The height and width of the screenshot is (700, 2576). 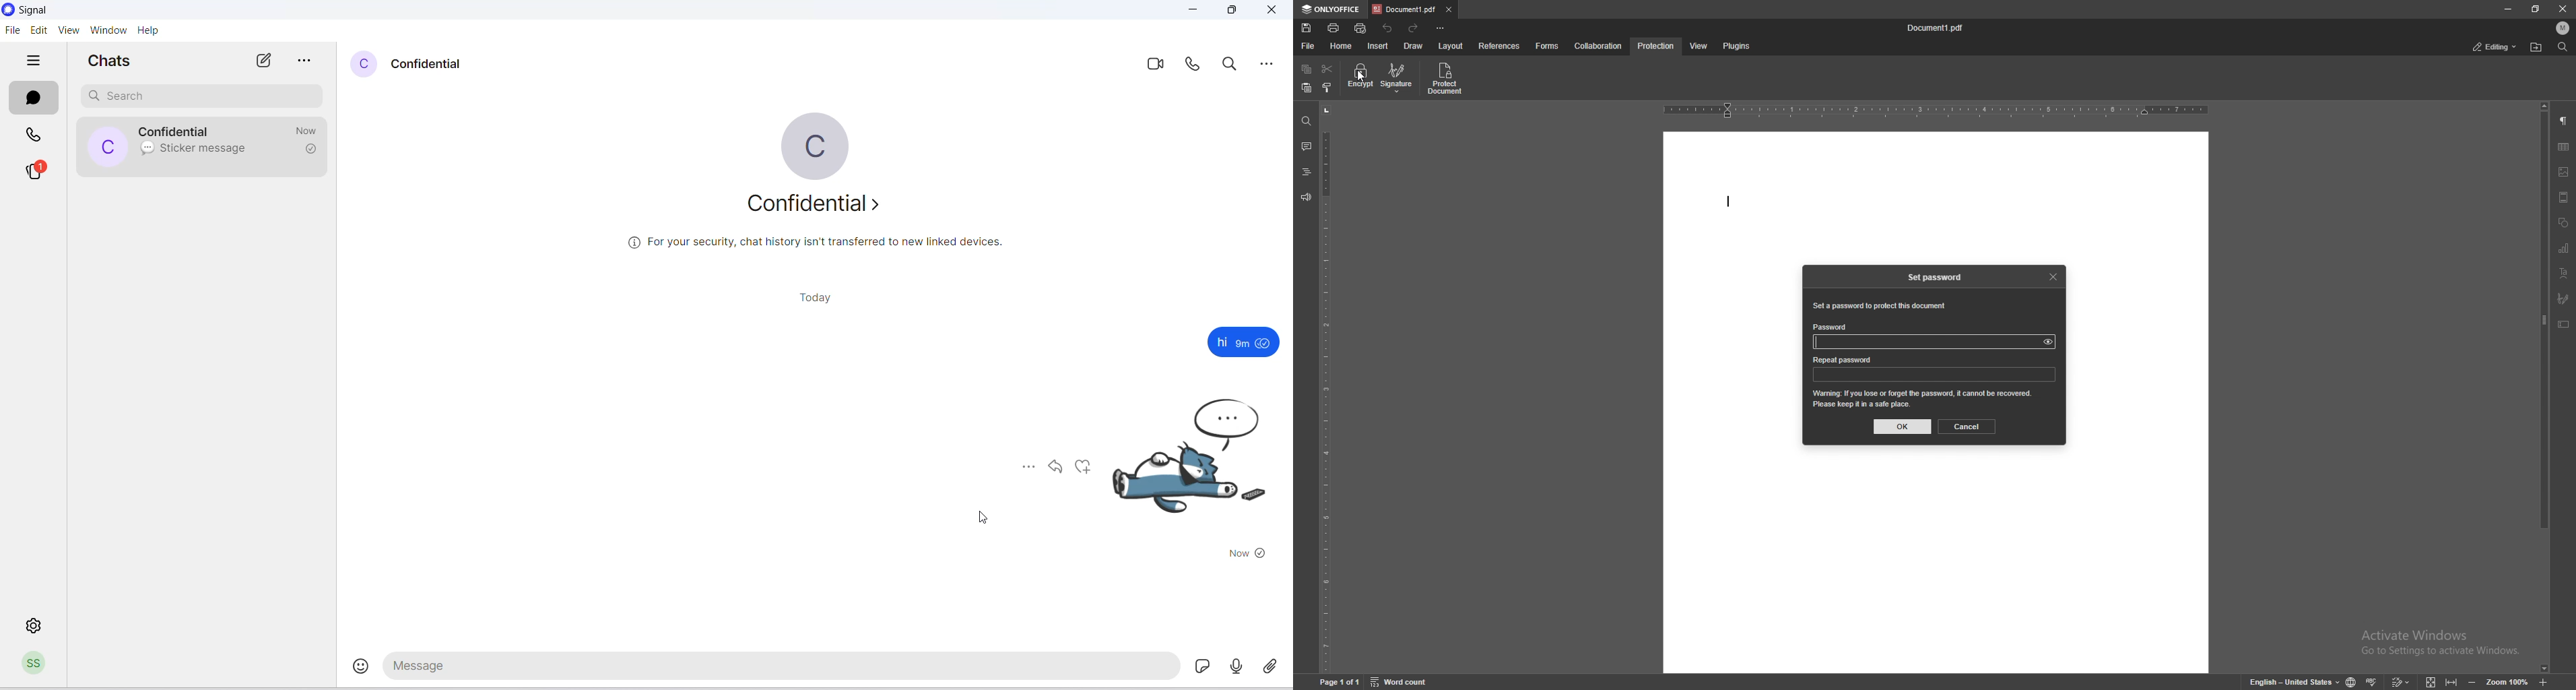 What do you see at coordinates (1196, 466) in the screenshot?
I see `cat sticker` at bounding box center [1196, 466].